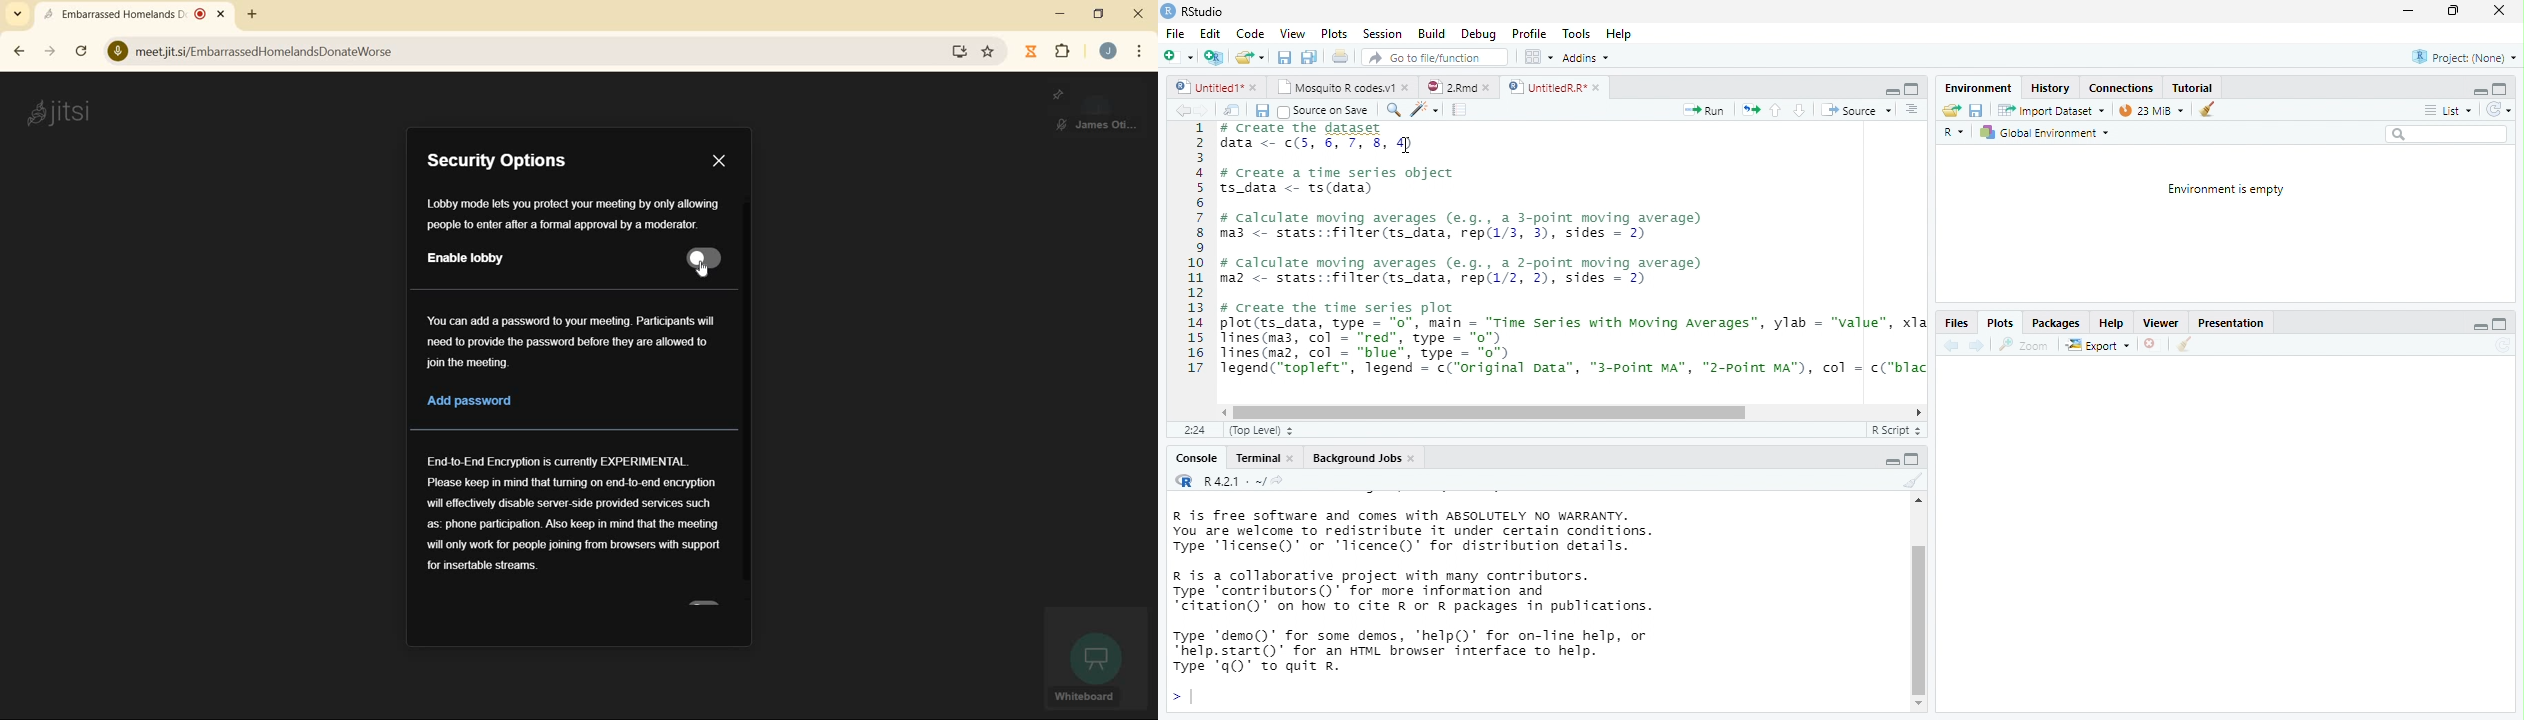 The height and width of the screenshot is (728, 2548). Describe the element at coordinates (2503, 345) in the screenshot. I see `Refresh` at that location.